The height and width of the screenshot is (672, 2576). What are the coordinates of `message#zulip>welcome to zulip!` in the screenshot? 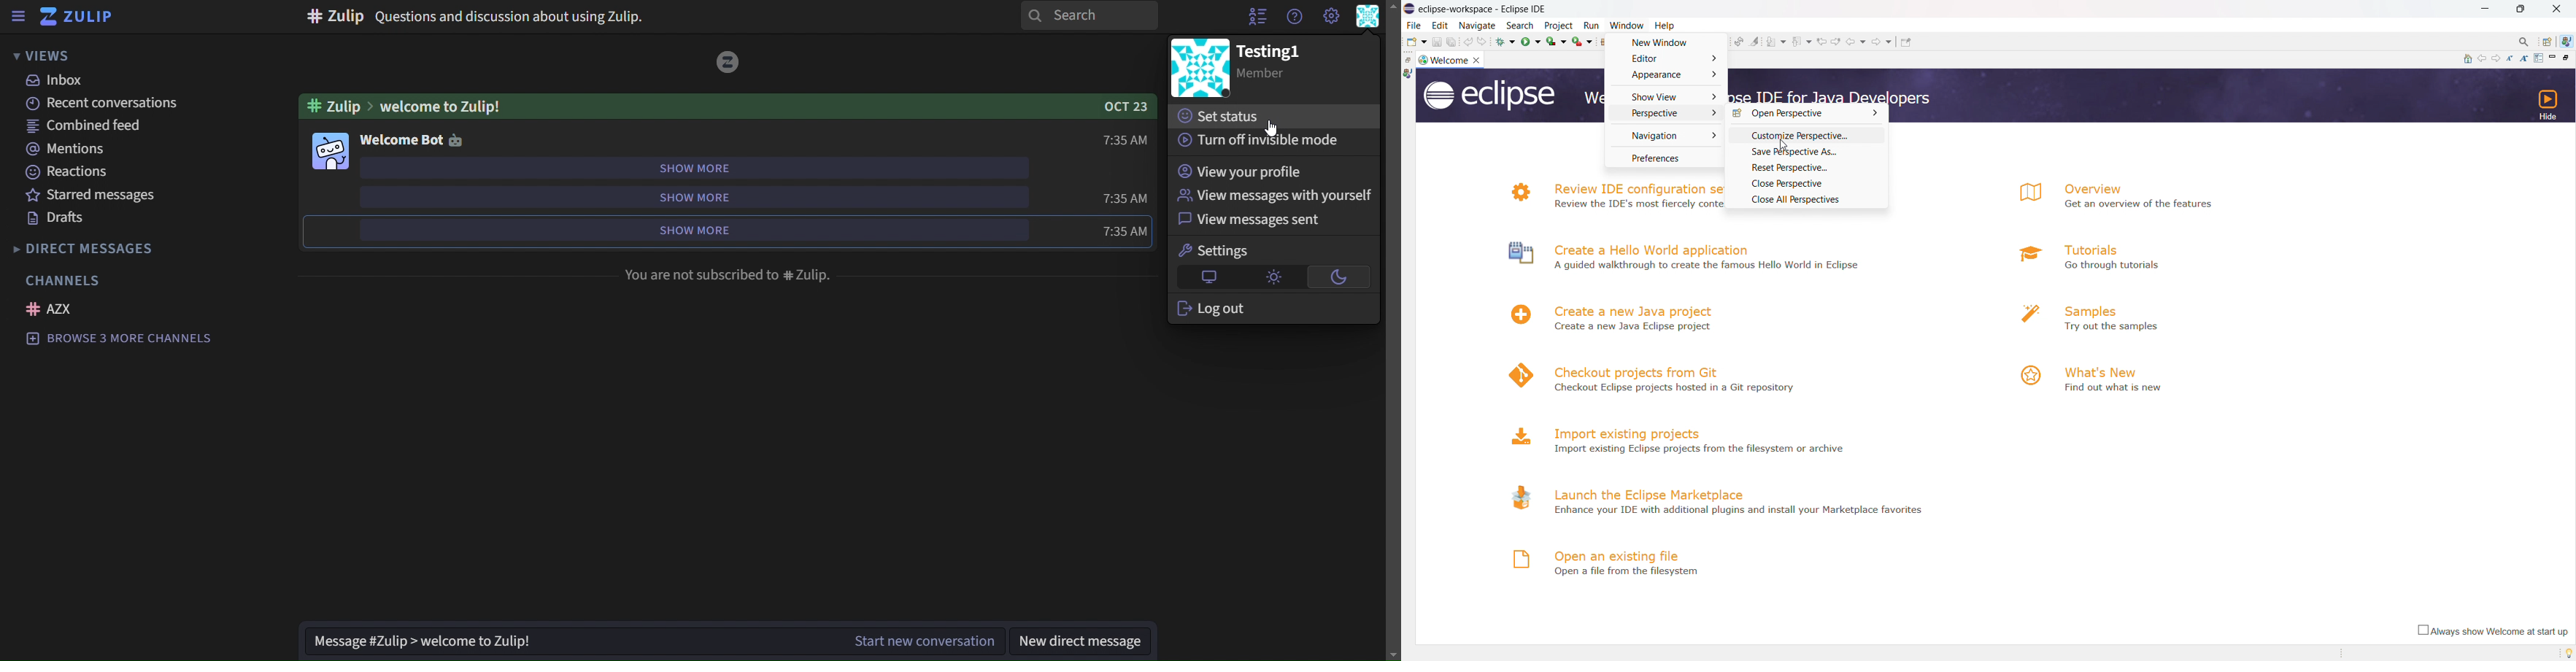 It's located at (434, 641).